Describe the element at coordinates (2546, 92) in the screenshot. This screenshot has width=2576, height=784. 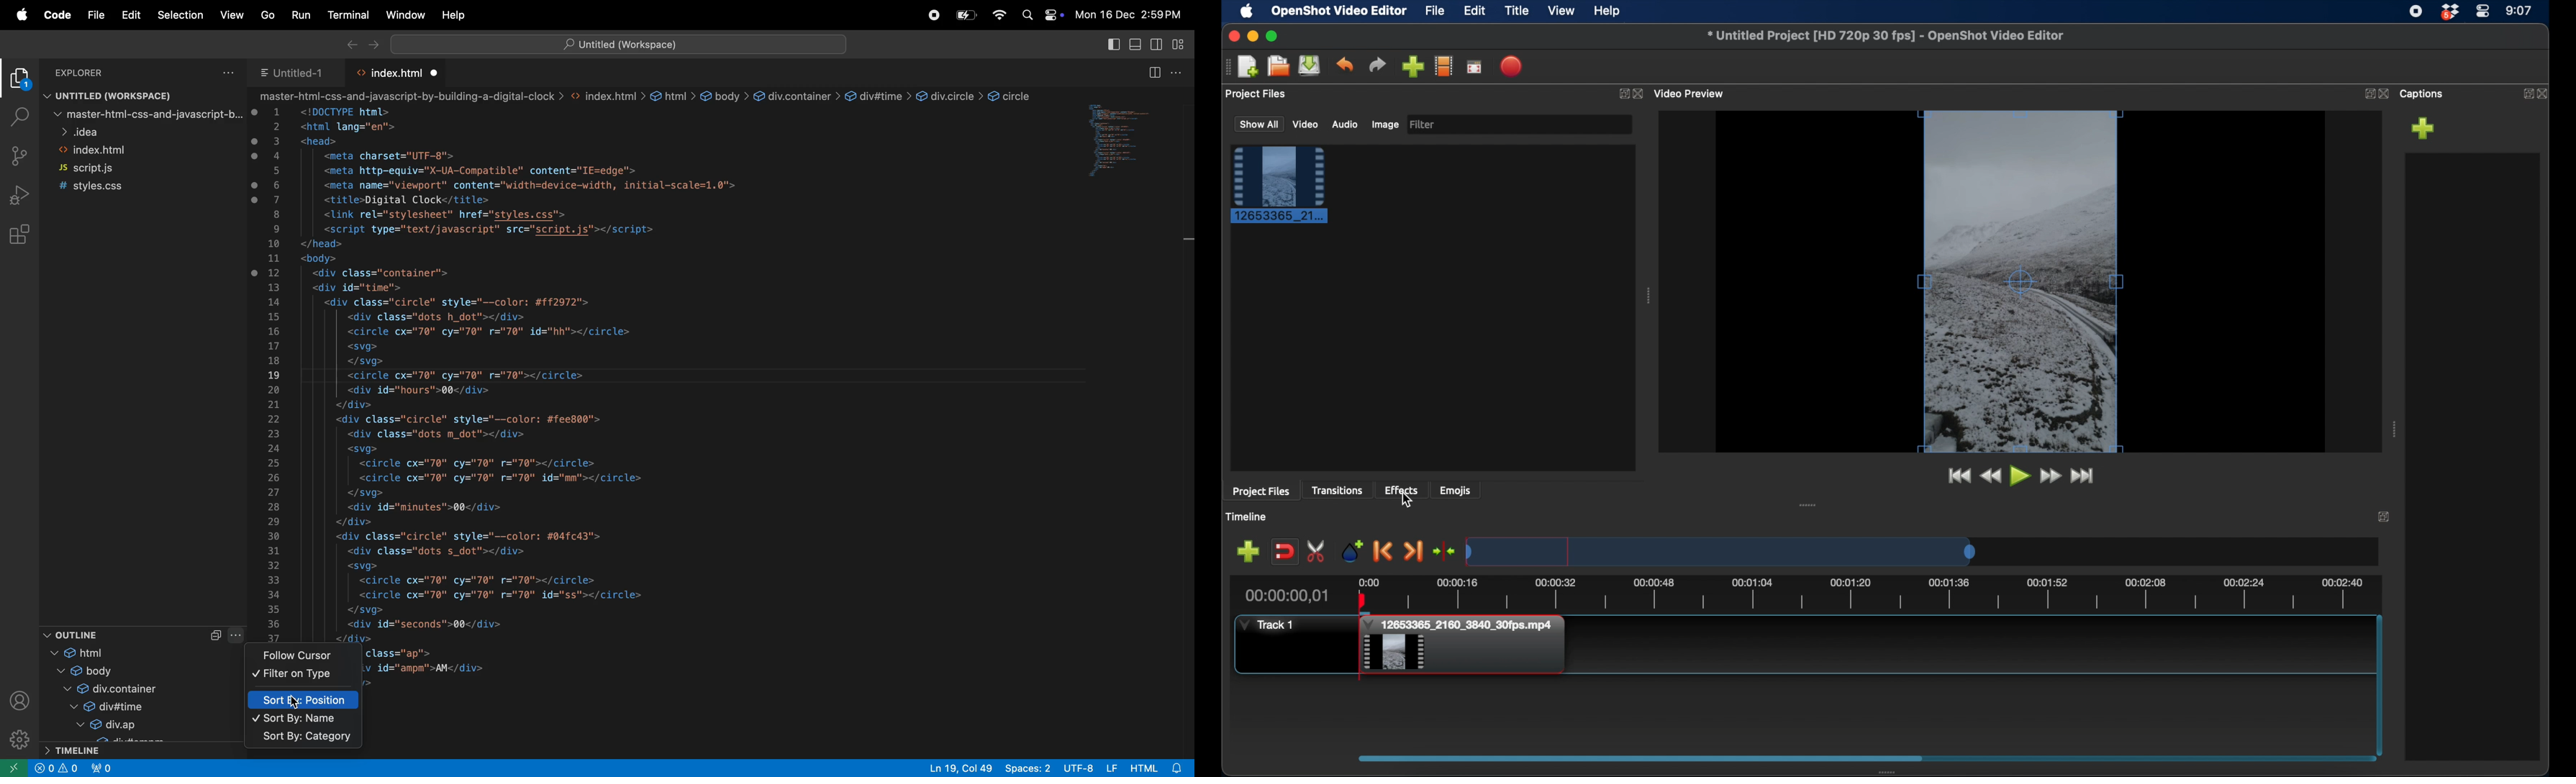
I see `close` at that location.